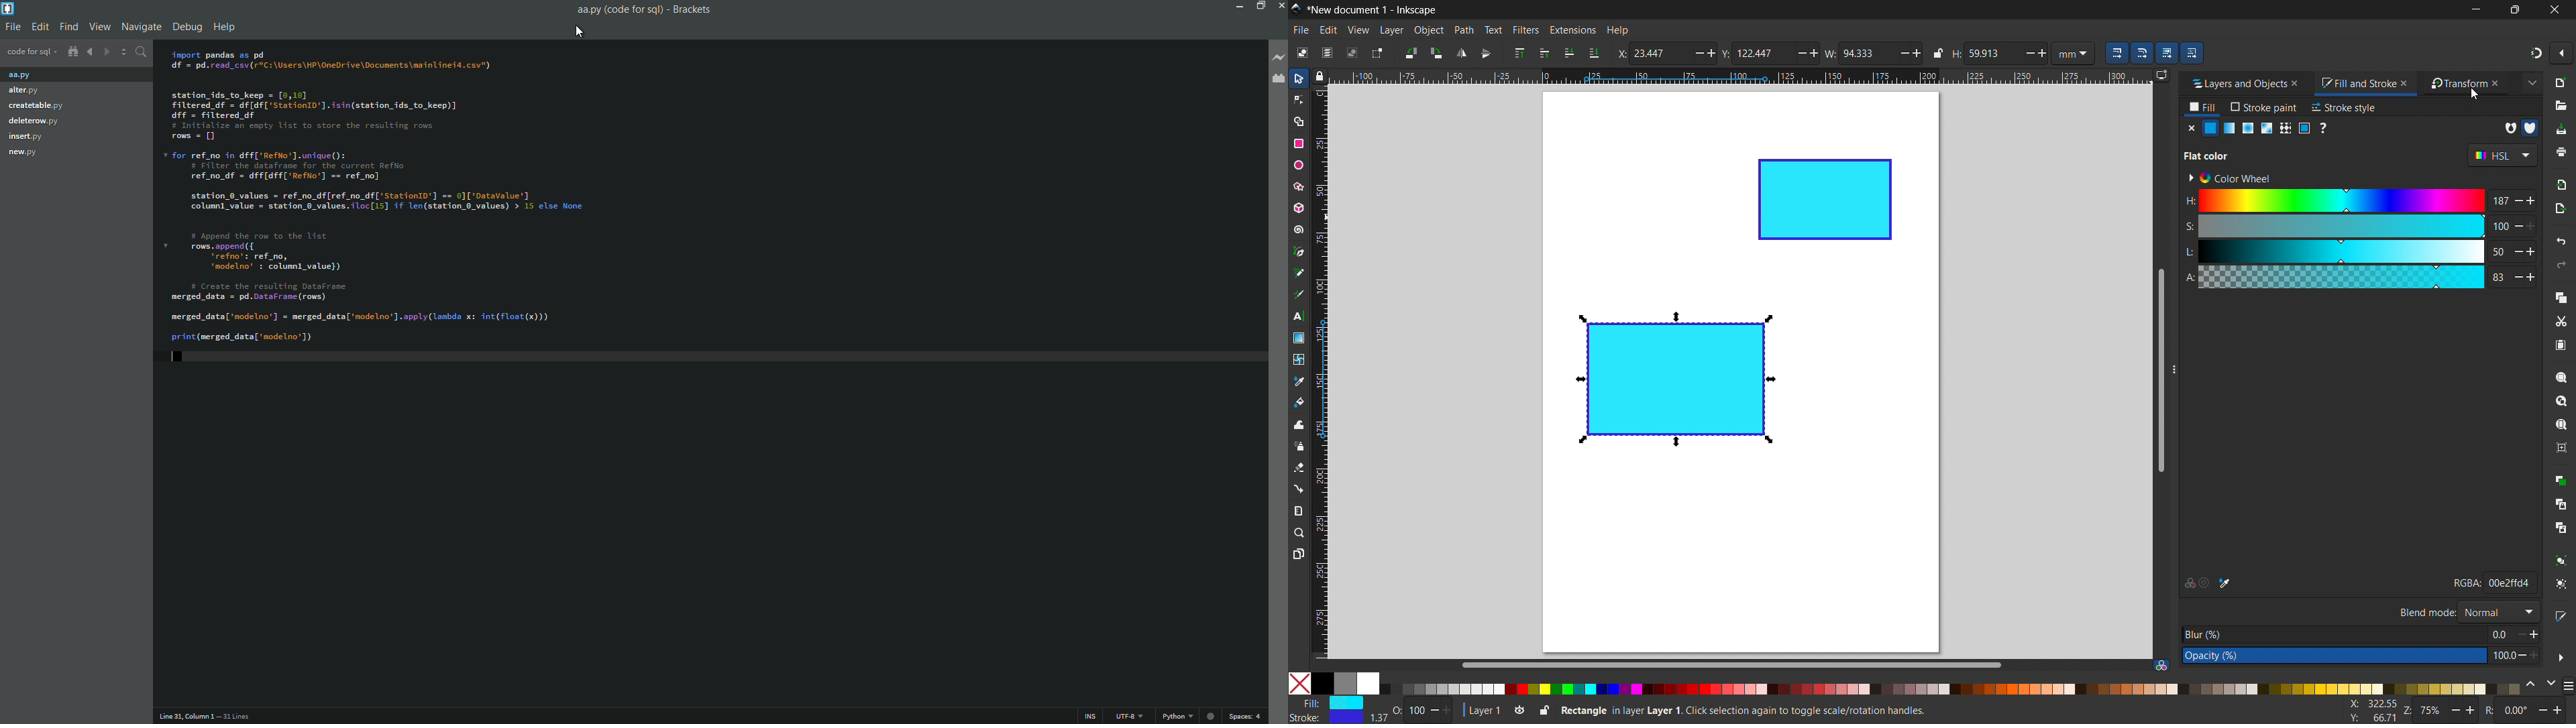 The image size is (2576, 728). What do you see at coordinates (1299, 251) in the screenshot?
I see `pen tool` at bounding box center [1299, 251].